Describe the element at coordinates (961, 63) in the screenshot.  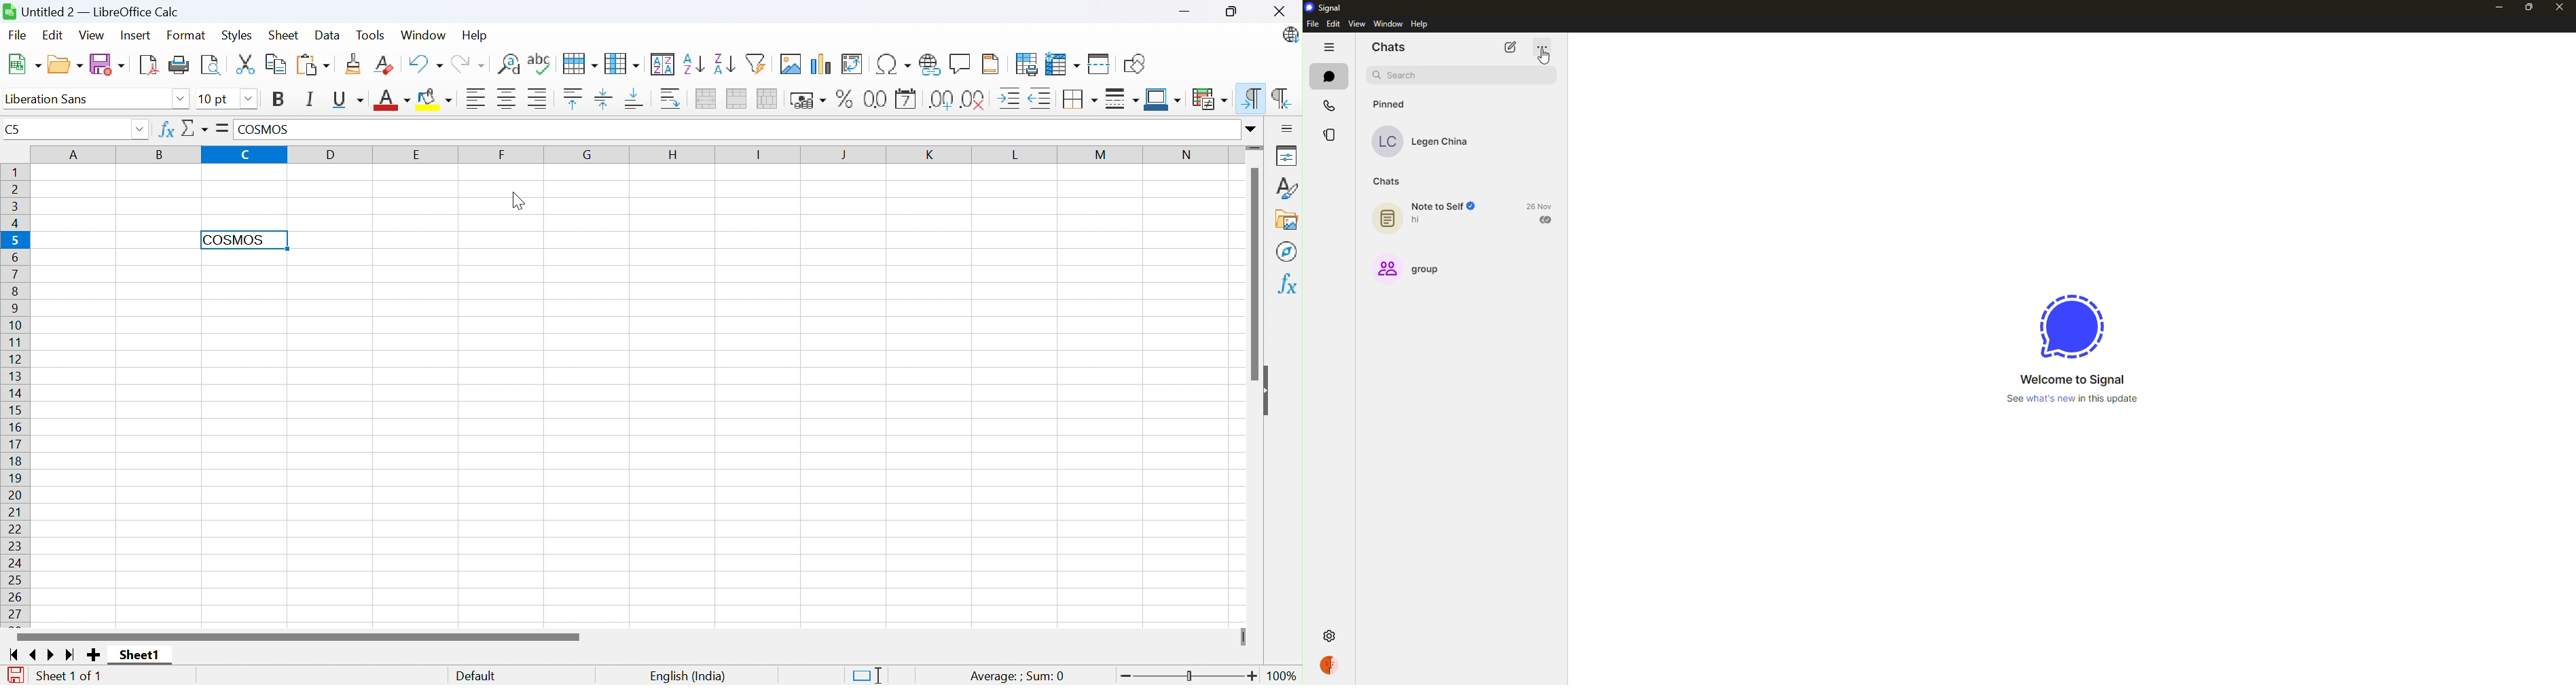
I see `Insert comment` at that location.